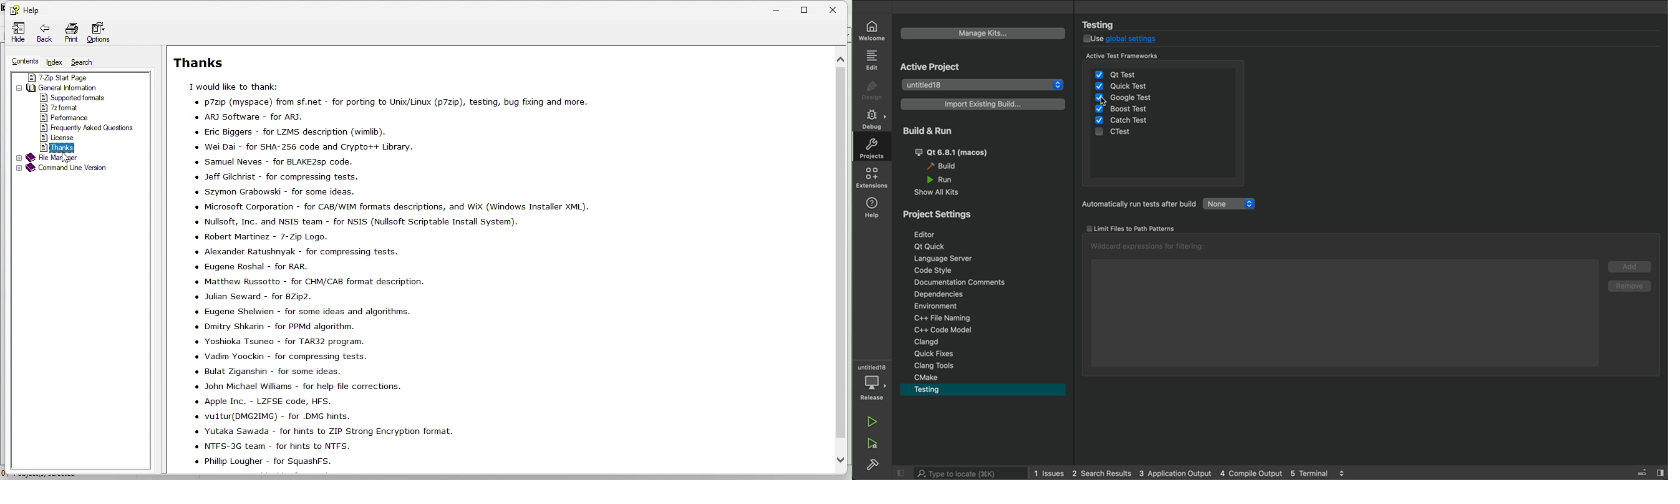  Describe the element at coordinates (984, 296) in the screenshot. I see `dependencies` at that location.